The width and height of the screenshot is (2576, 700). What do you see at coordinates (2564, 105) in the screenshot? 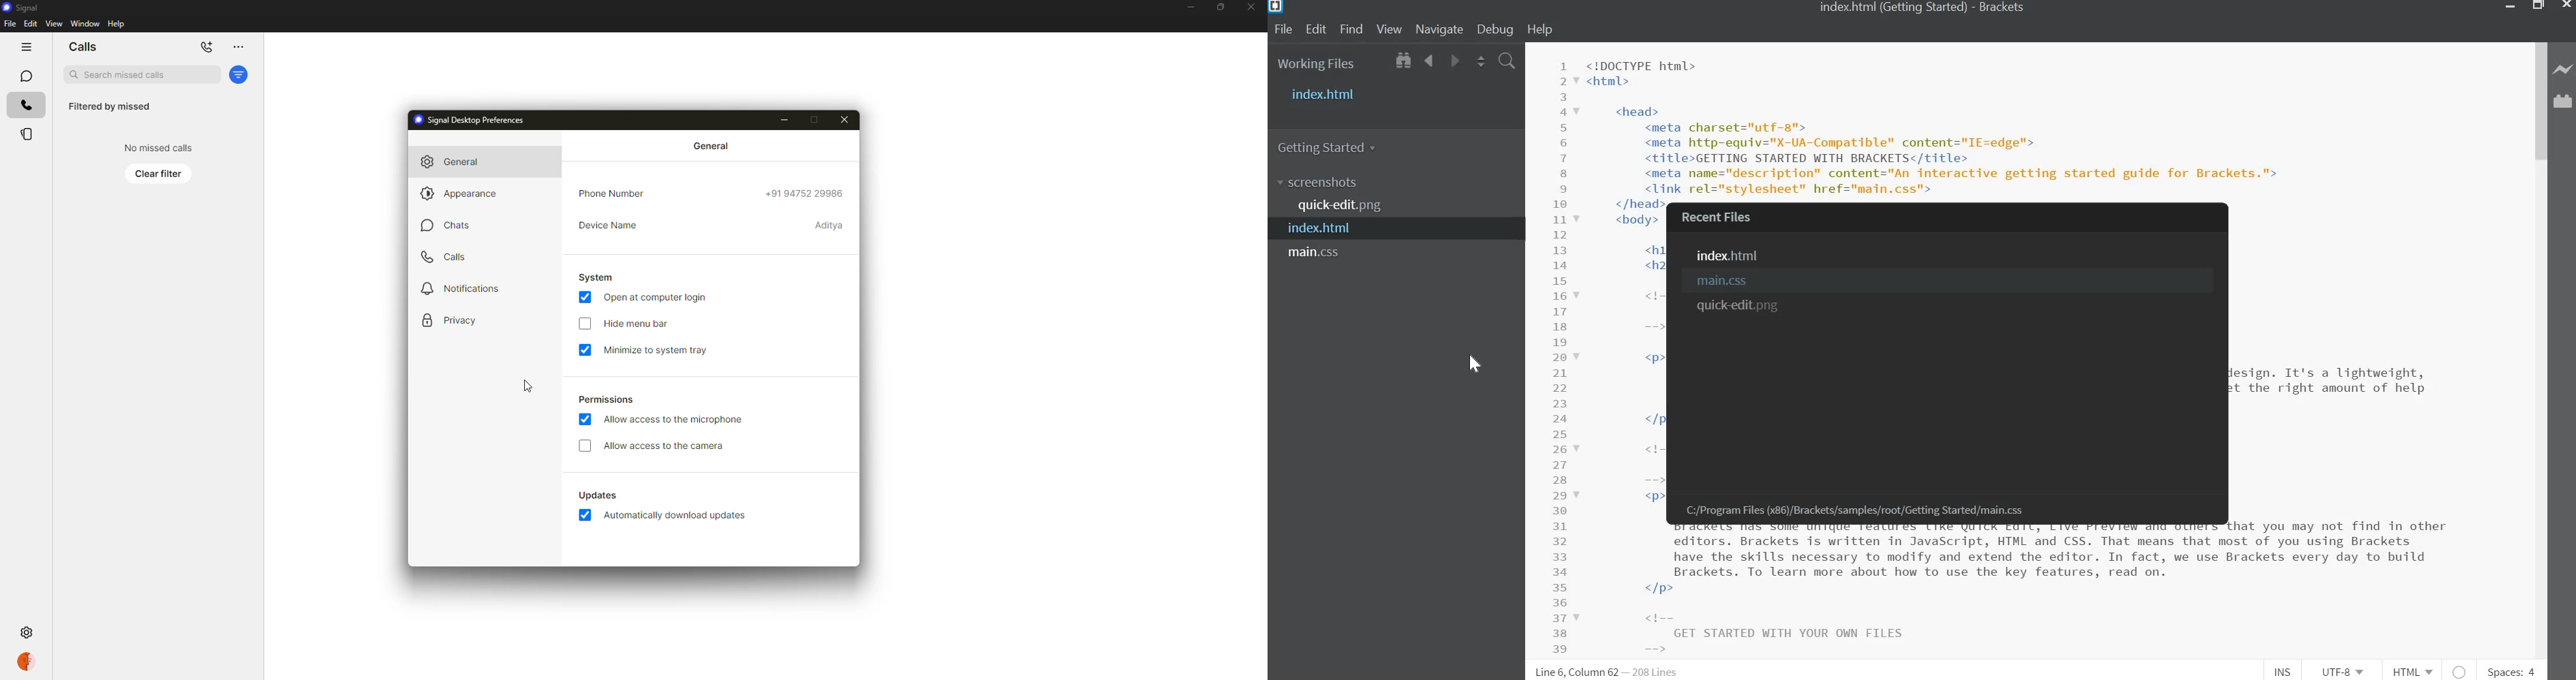
I see `Extension Manager` at bounding box center [2564, 105].